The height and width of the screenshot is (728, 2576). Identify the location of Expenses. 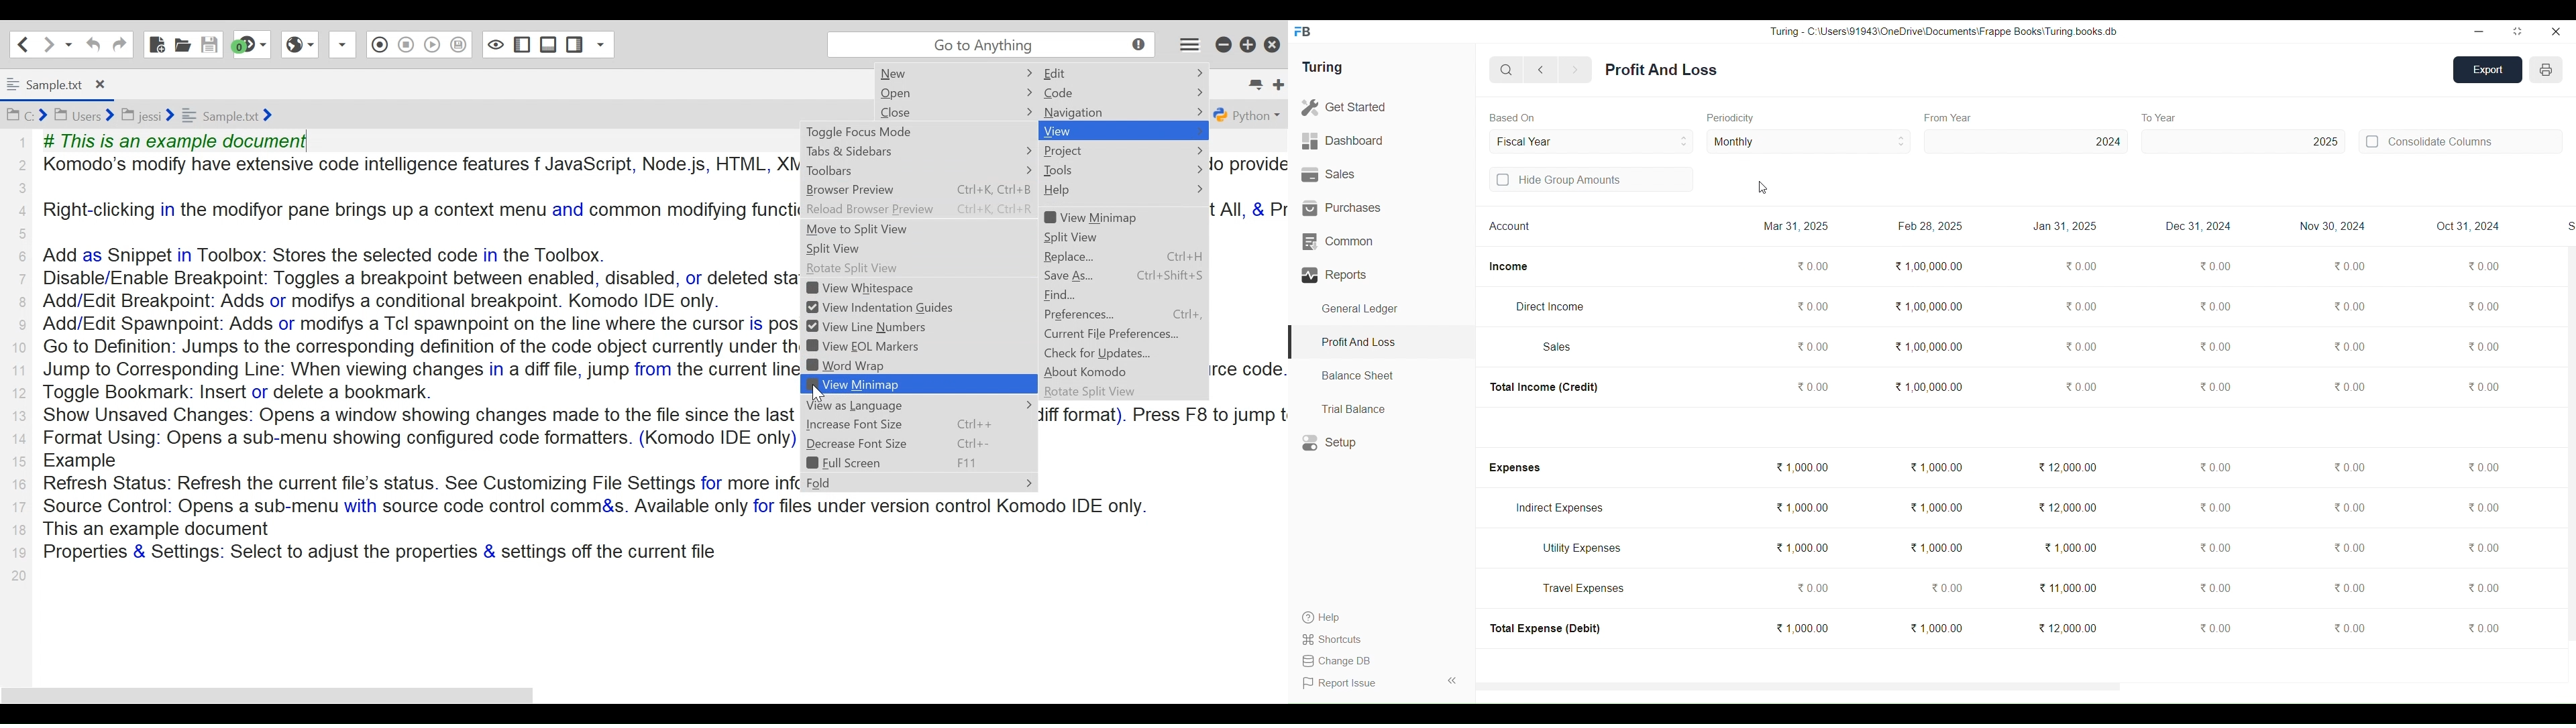
(1513, 468).